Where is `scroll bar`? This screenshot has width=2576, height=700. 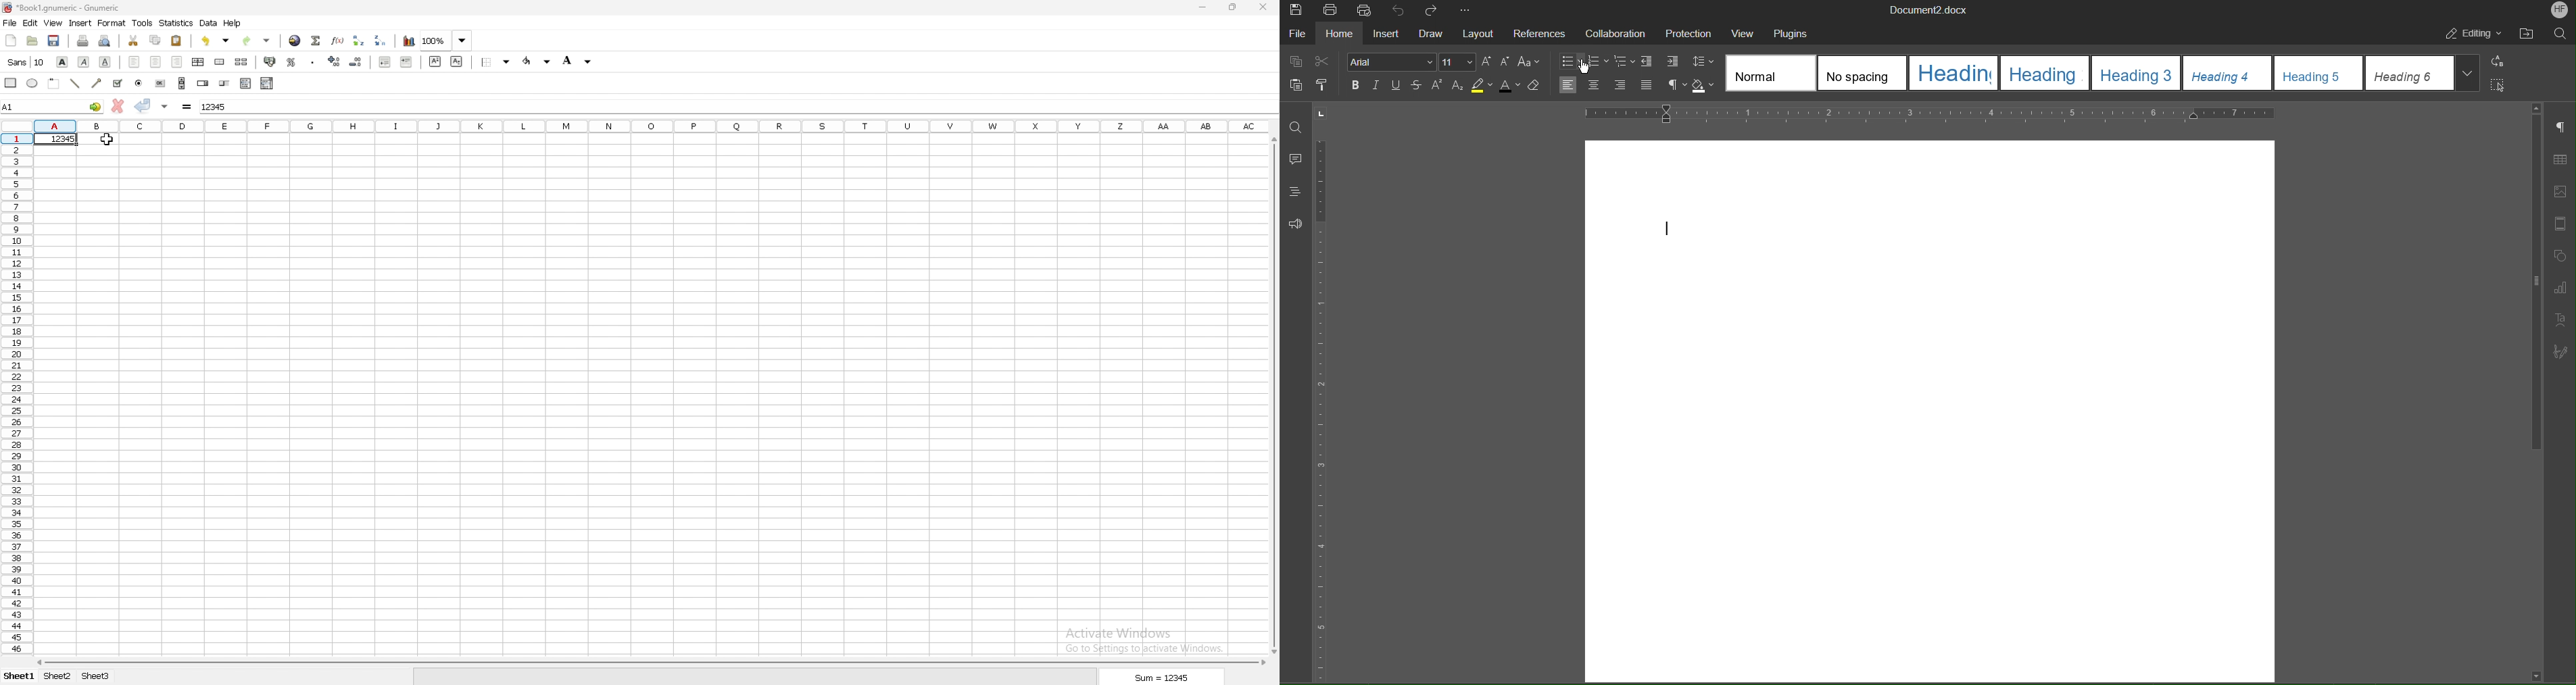 scroll bar is located at coordinates (649, 664).